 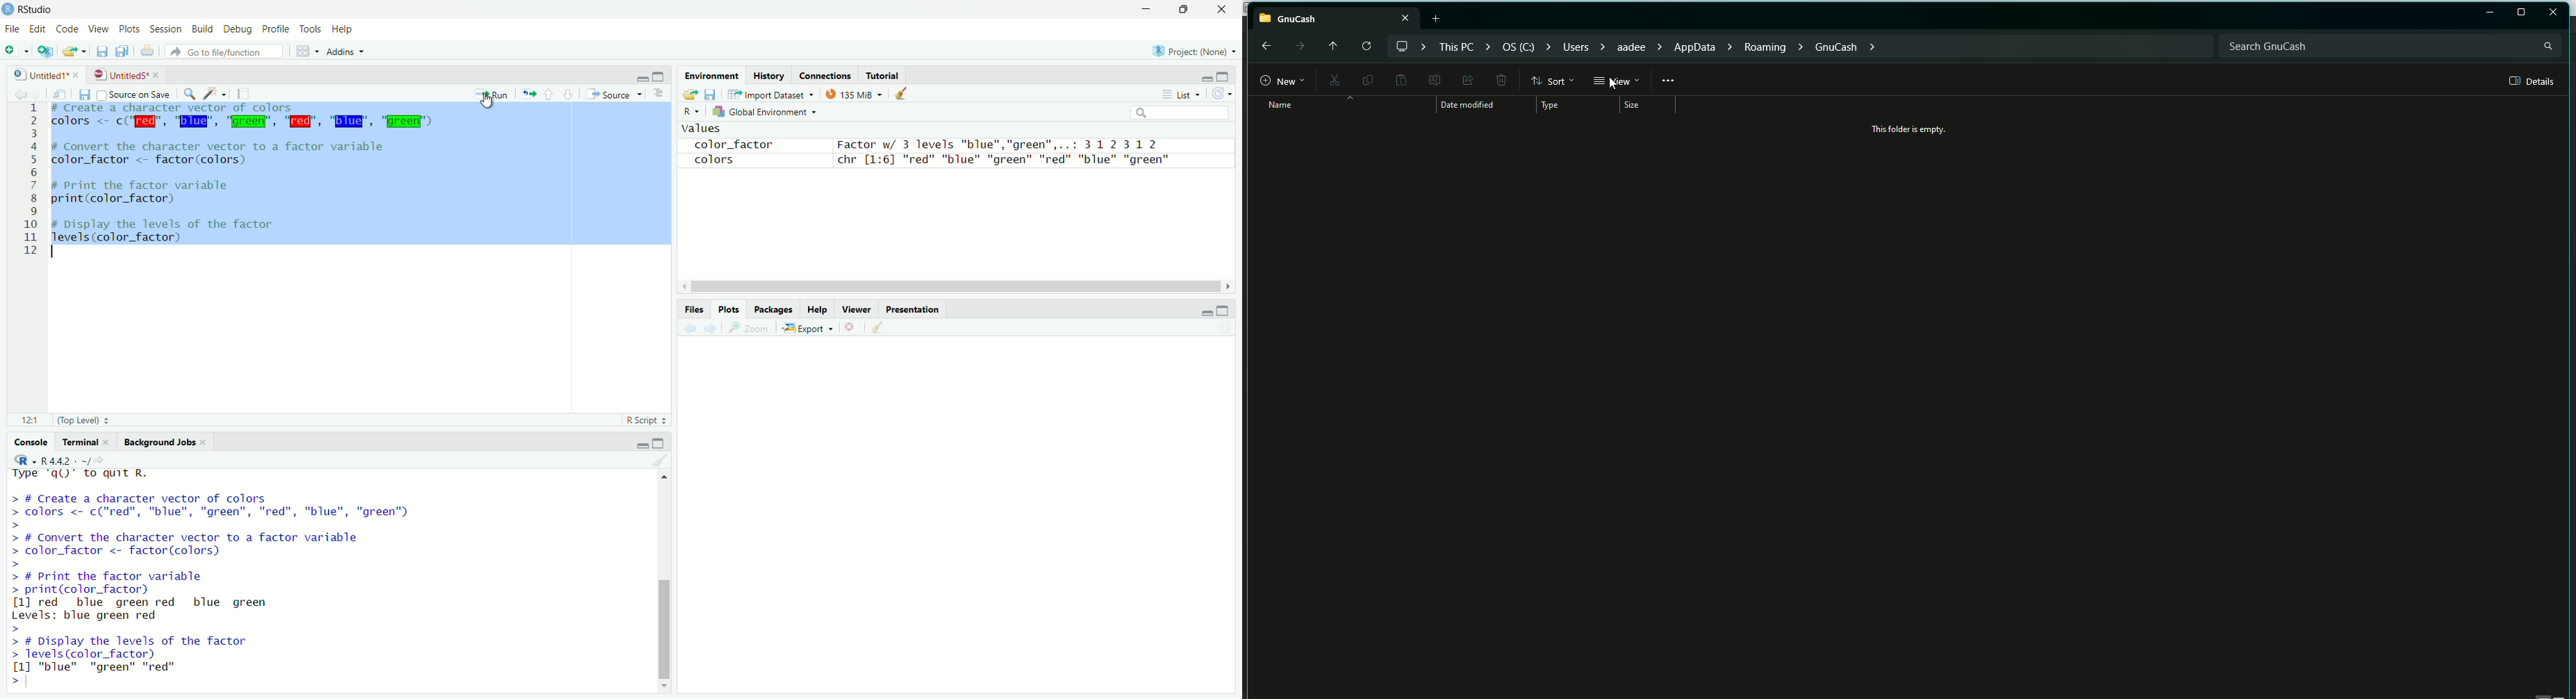 What do you see at coordinates (1553, 81) in the screenshot?
I see `Sort` at bounding box center [1553, 81].